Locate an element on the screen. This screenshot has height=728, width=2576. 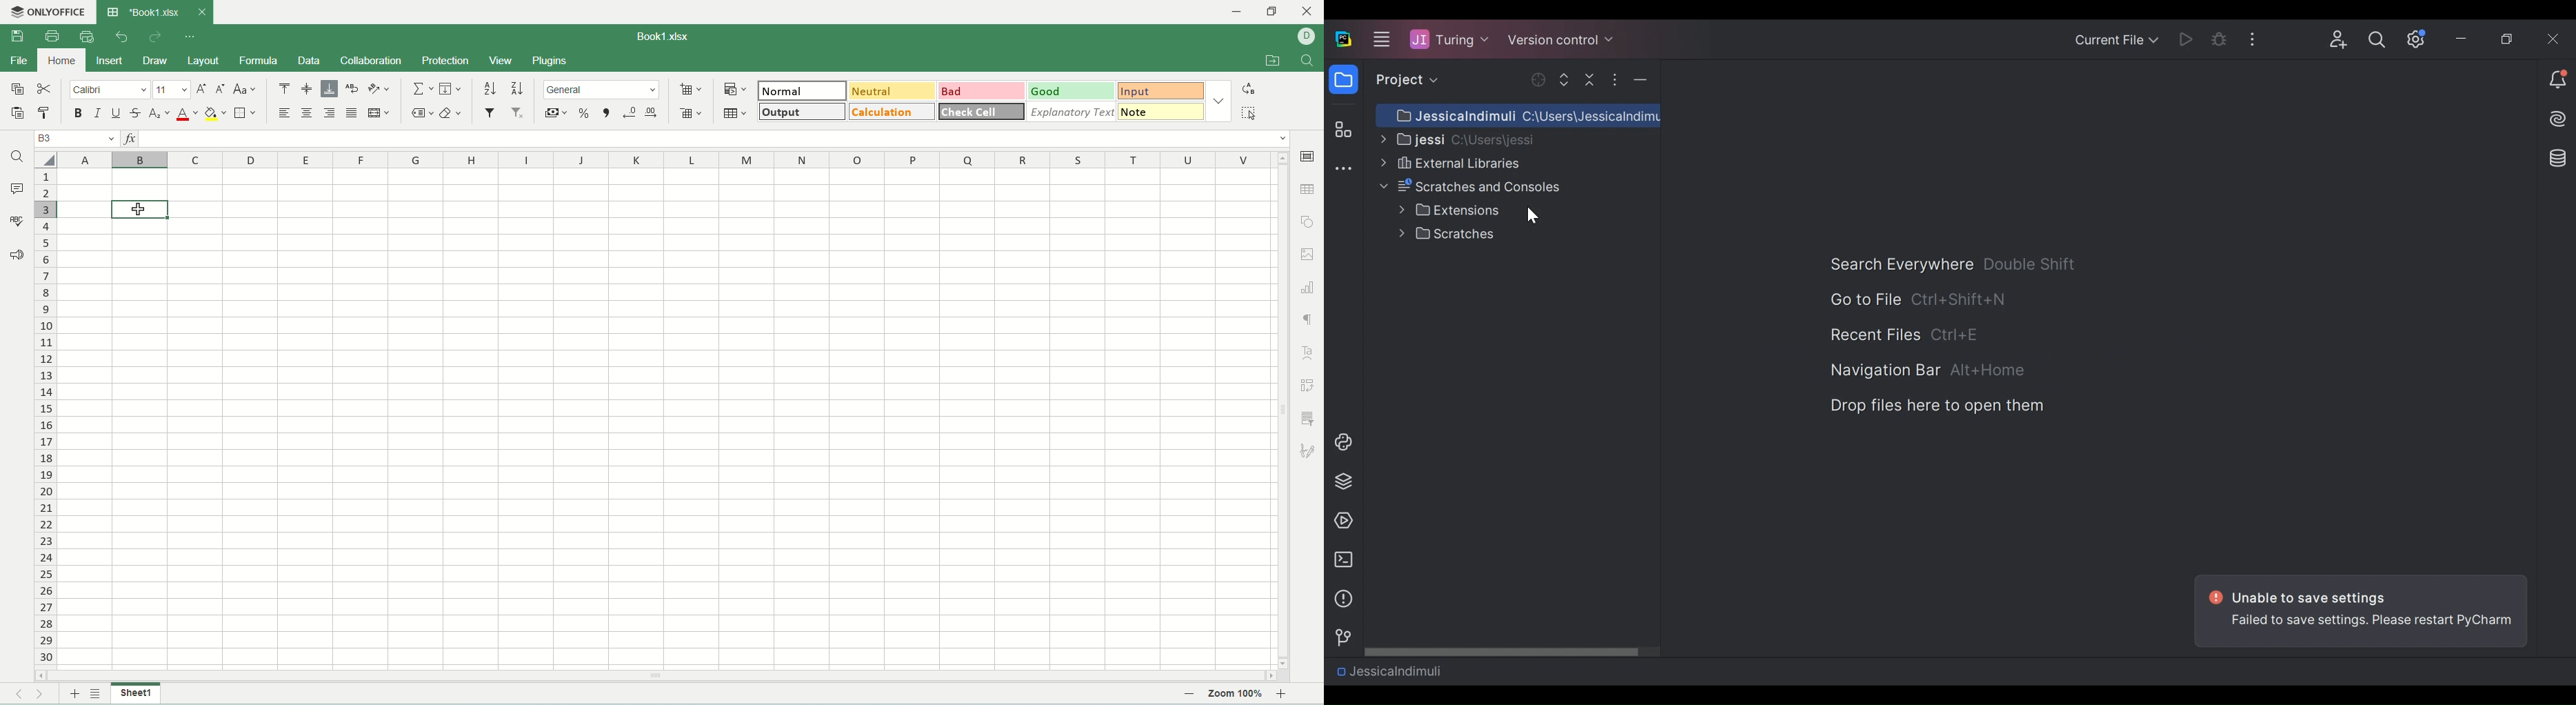
align center is located at coordinates (308, 113).